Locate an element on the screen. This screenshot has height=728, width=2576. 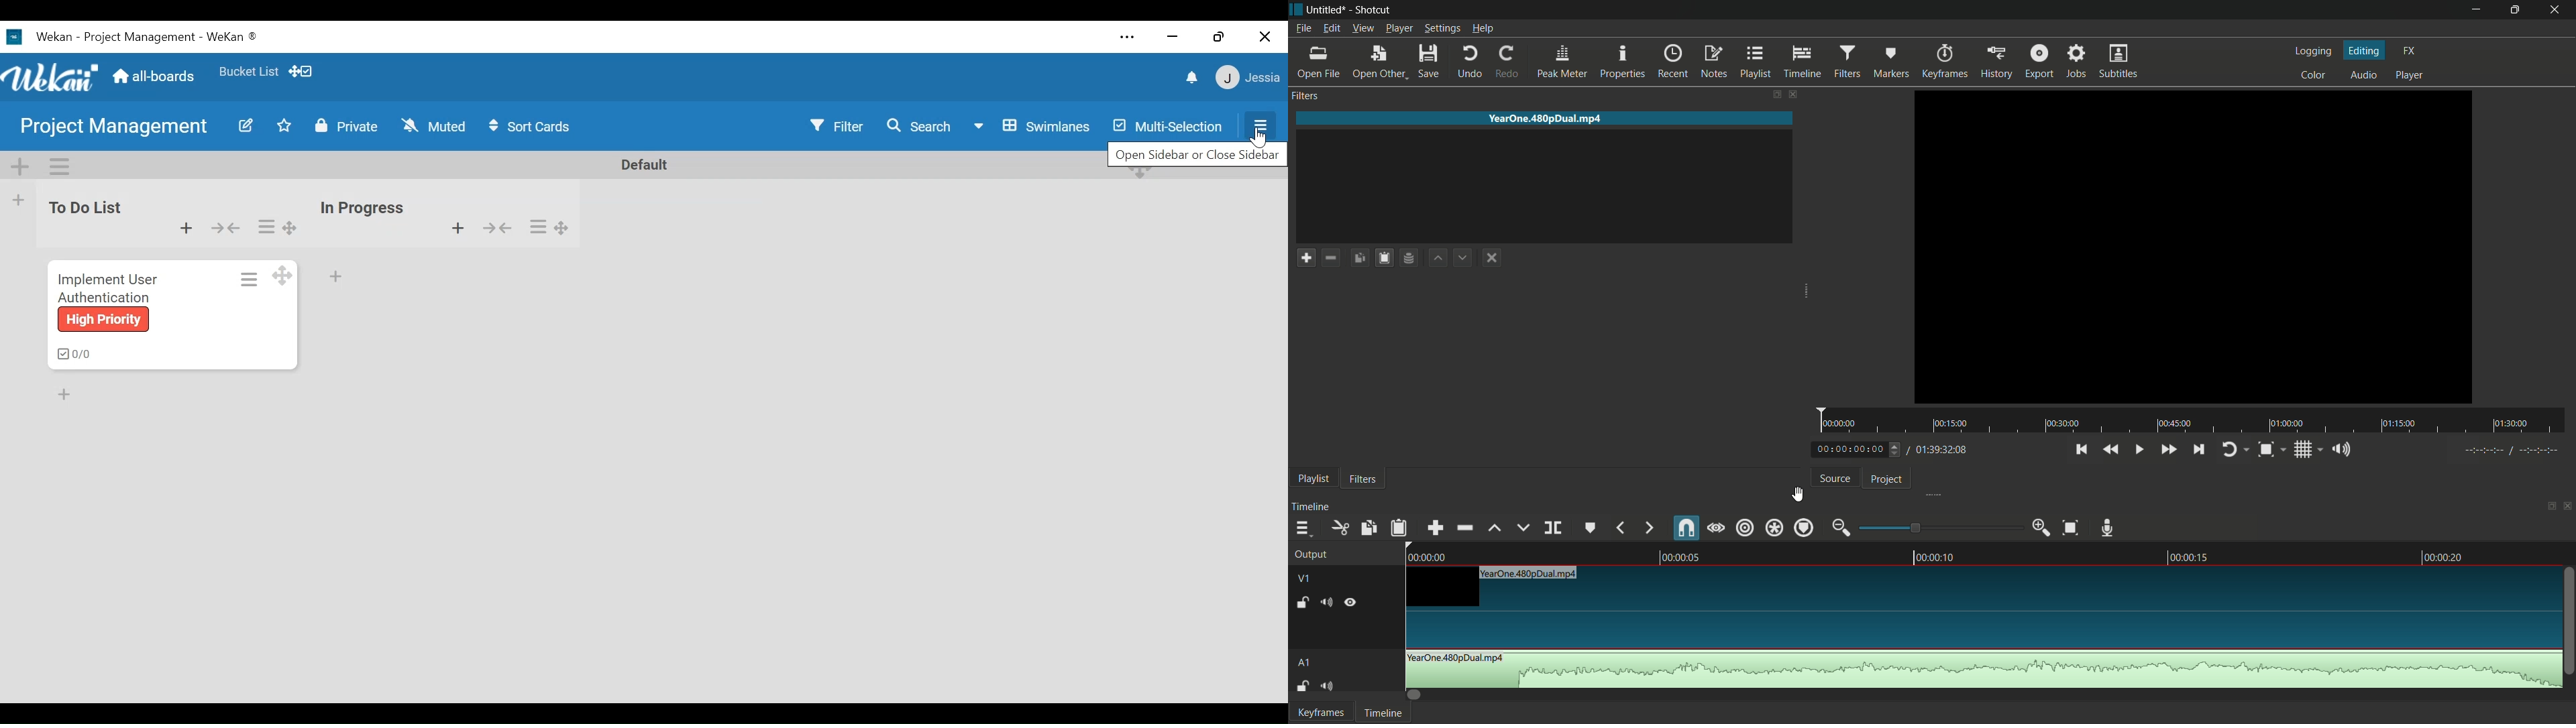
ripple delete is located at coordinates (1464, 528).